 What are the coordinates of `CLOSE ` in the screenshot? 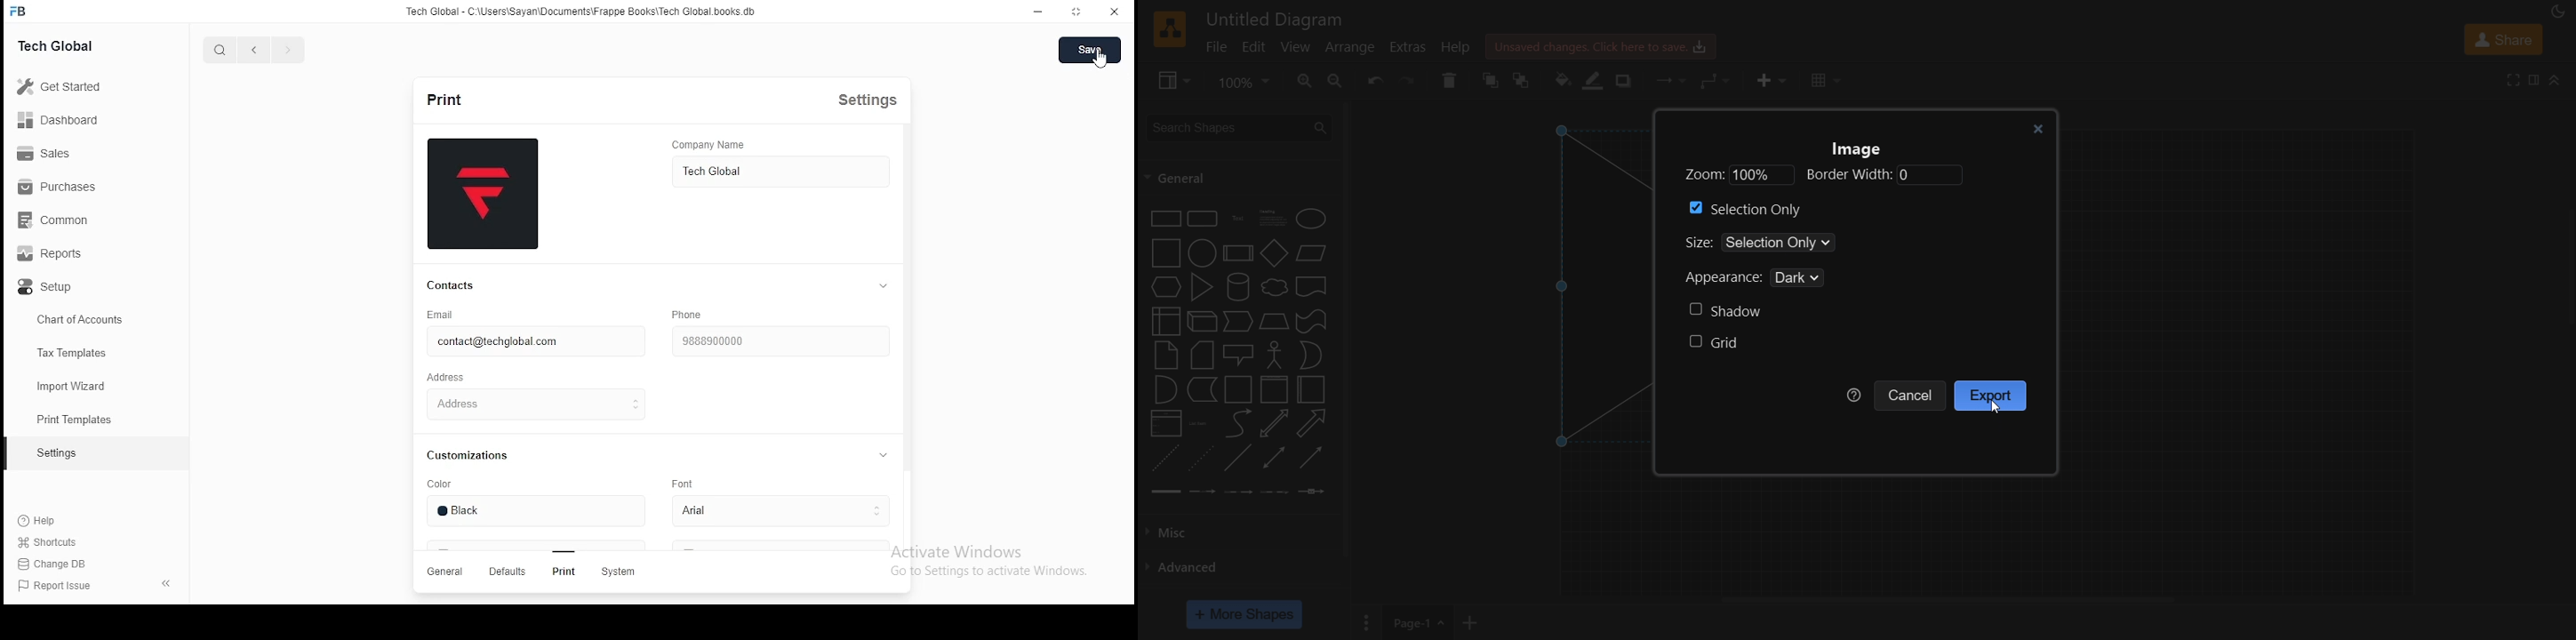 It's located at (1116, 12).